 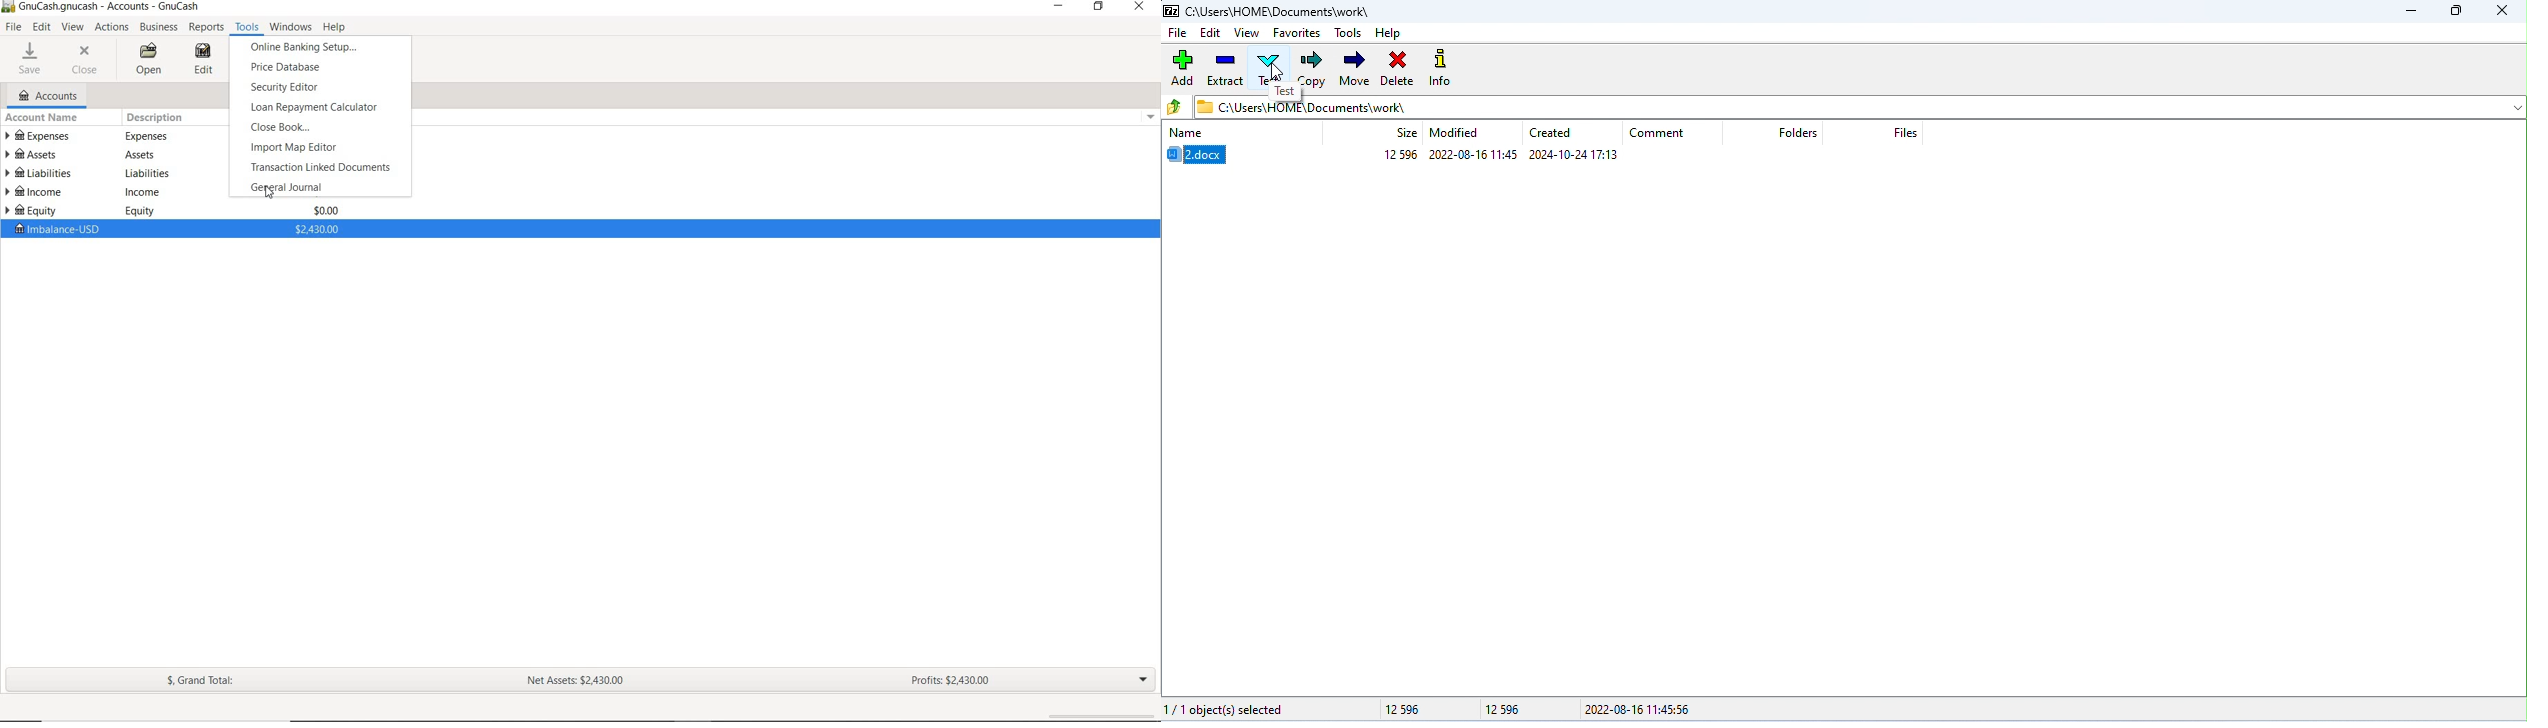 What do you see at coordinates (2505, 12) in the screenshot?
I see `close` at bounding box center [2505, 12].